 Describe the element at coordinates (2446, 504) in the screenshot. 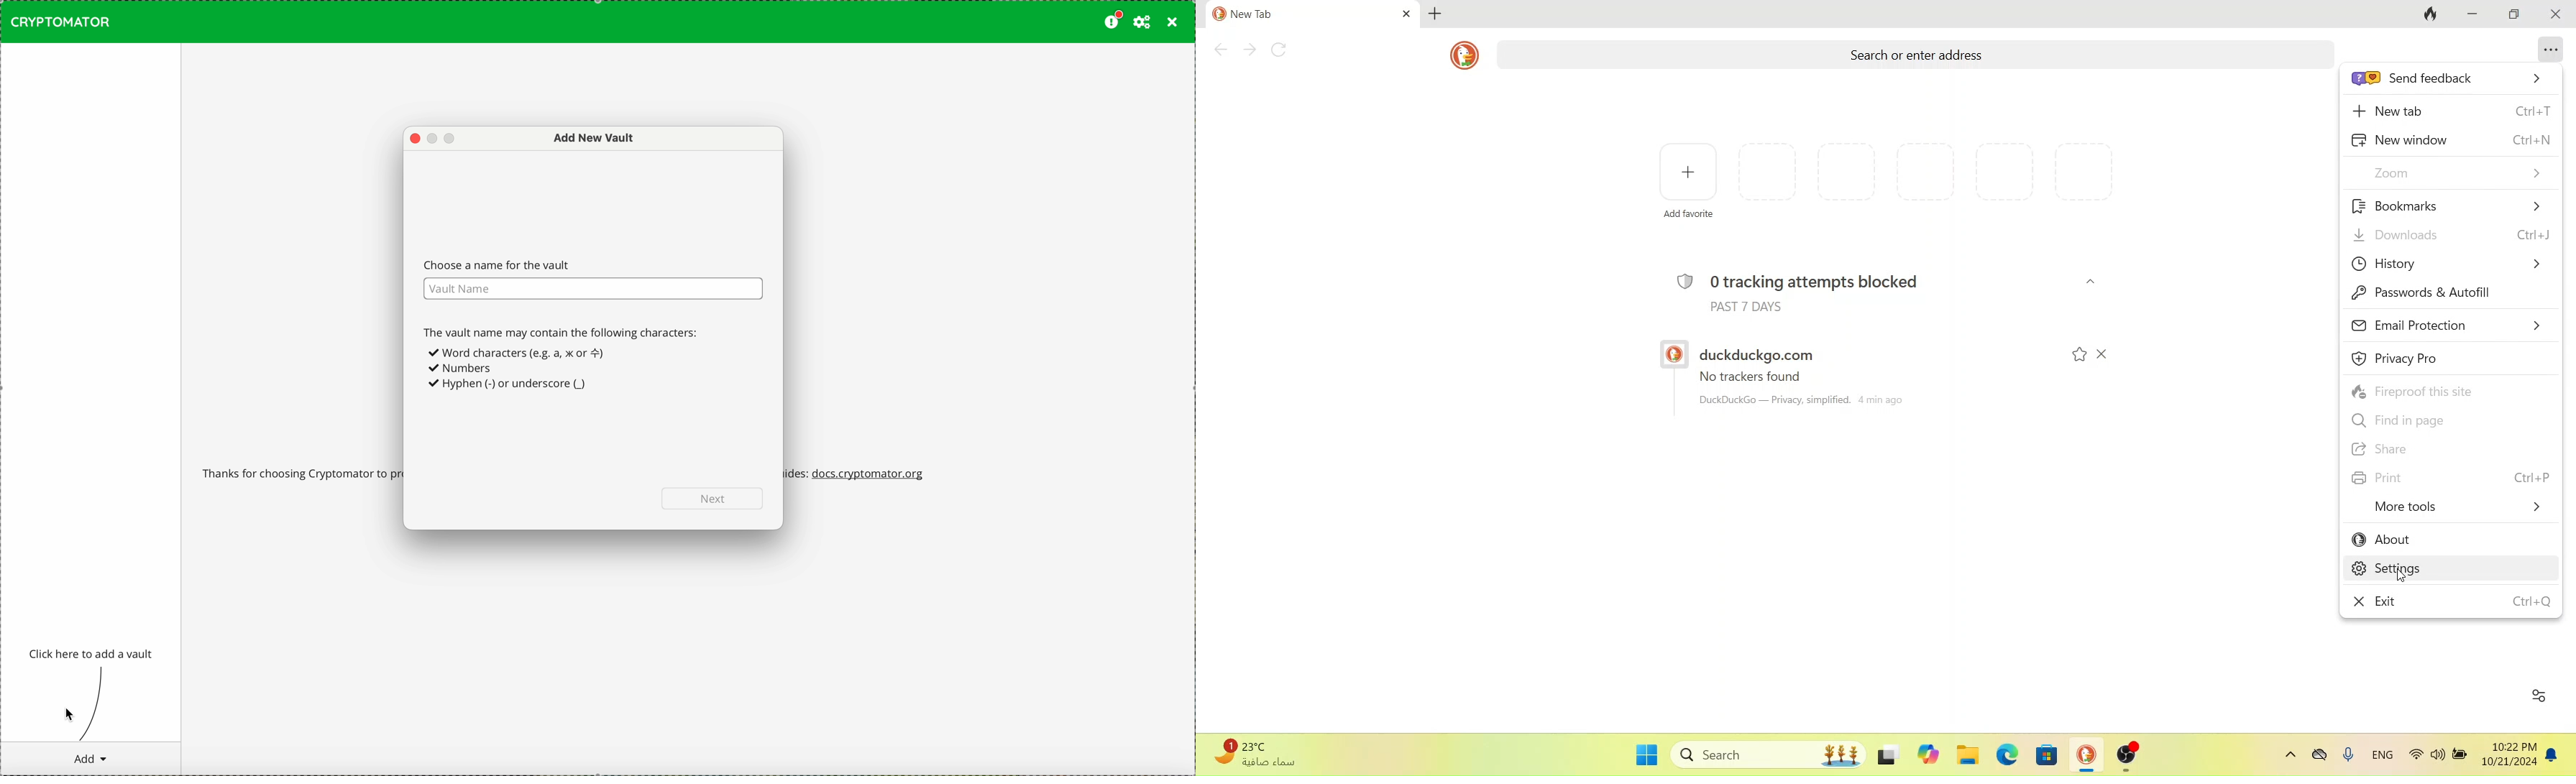

I see `more tools` at that location.